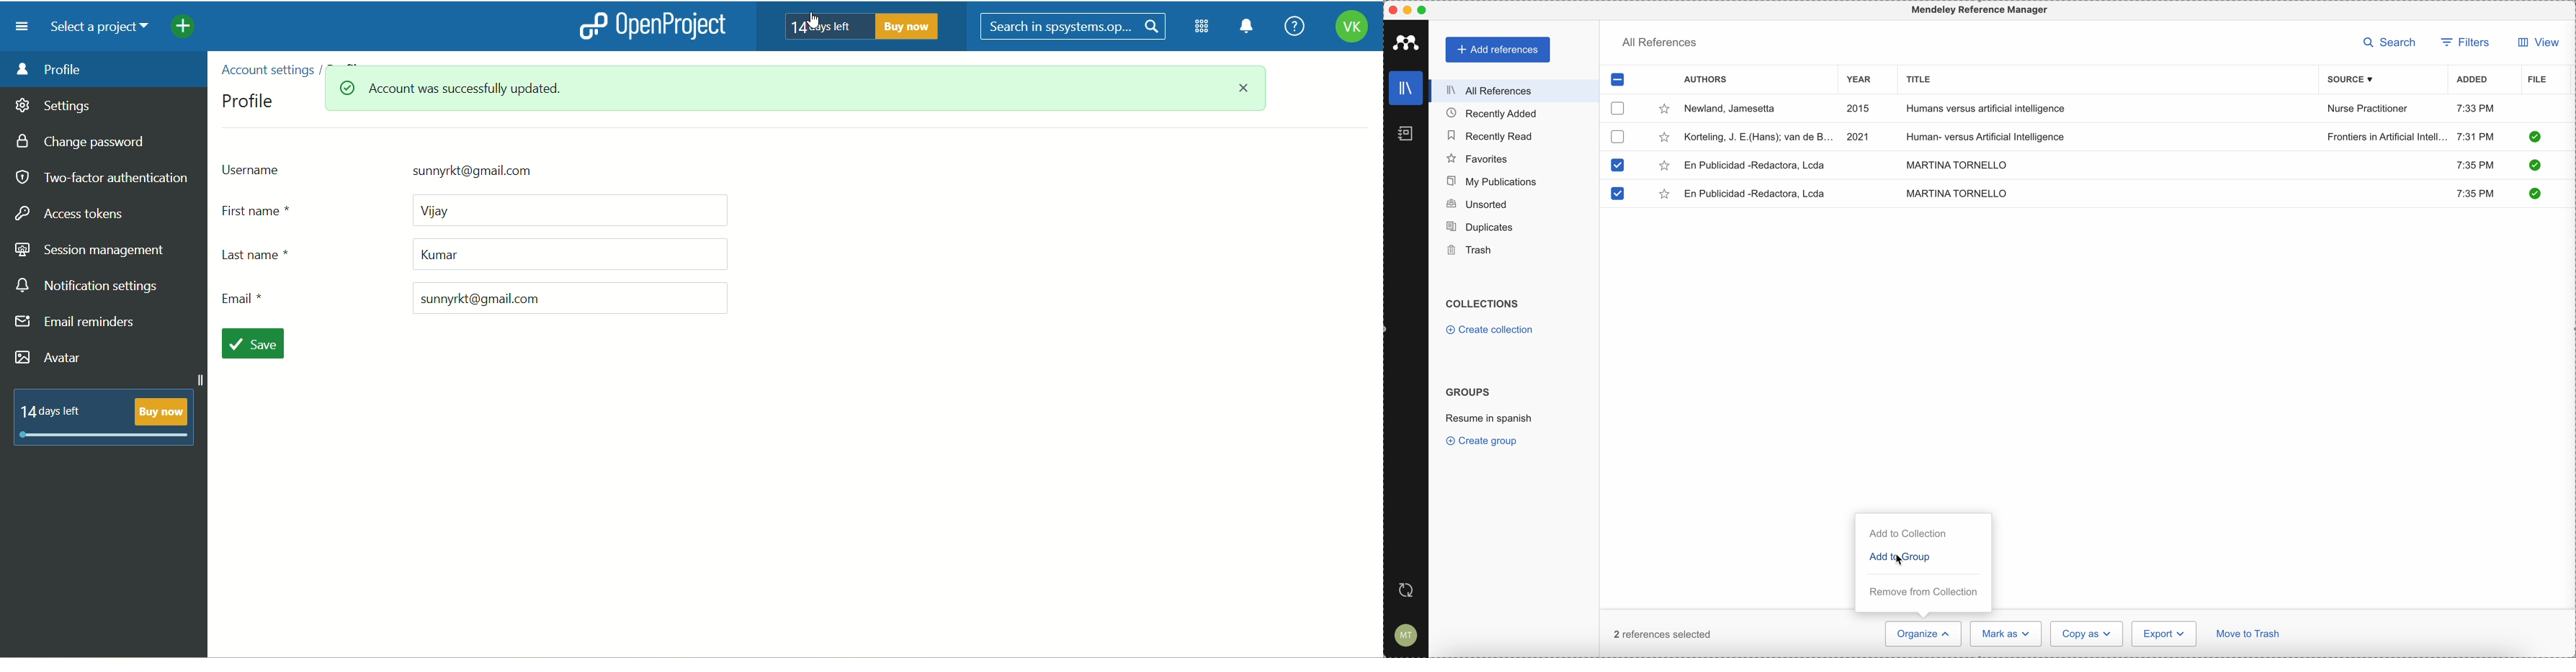 This screenshot has width=2576, height=672. Describe the element at coordinates (1909, 534) in the screenshot. I see `add to collection` at that location.